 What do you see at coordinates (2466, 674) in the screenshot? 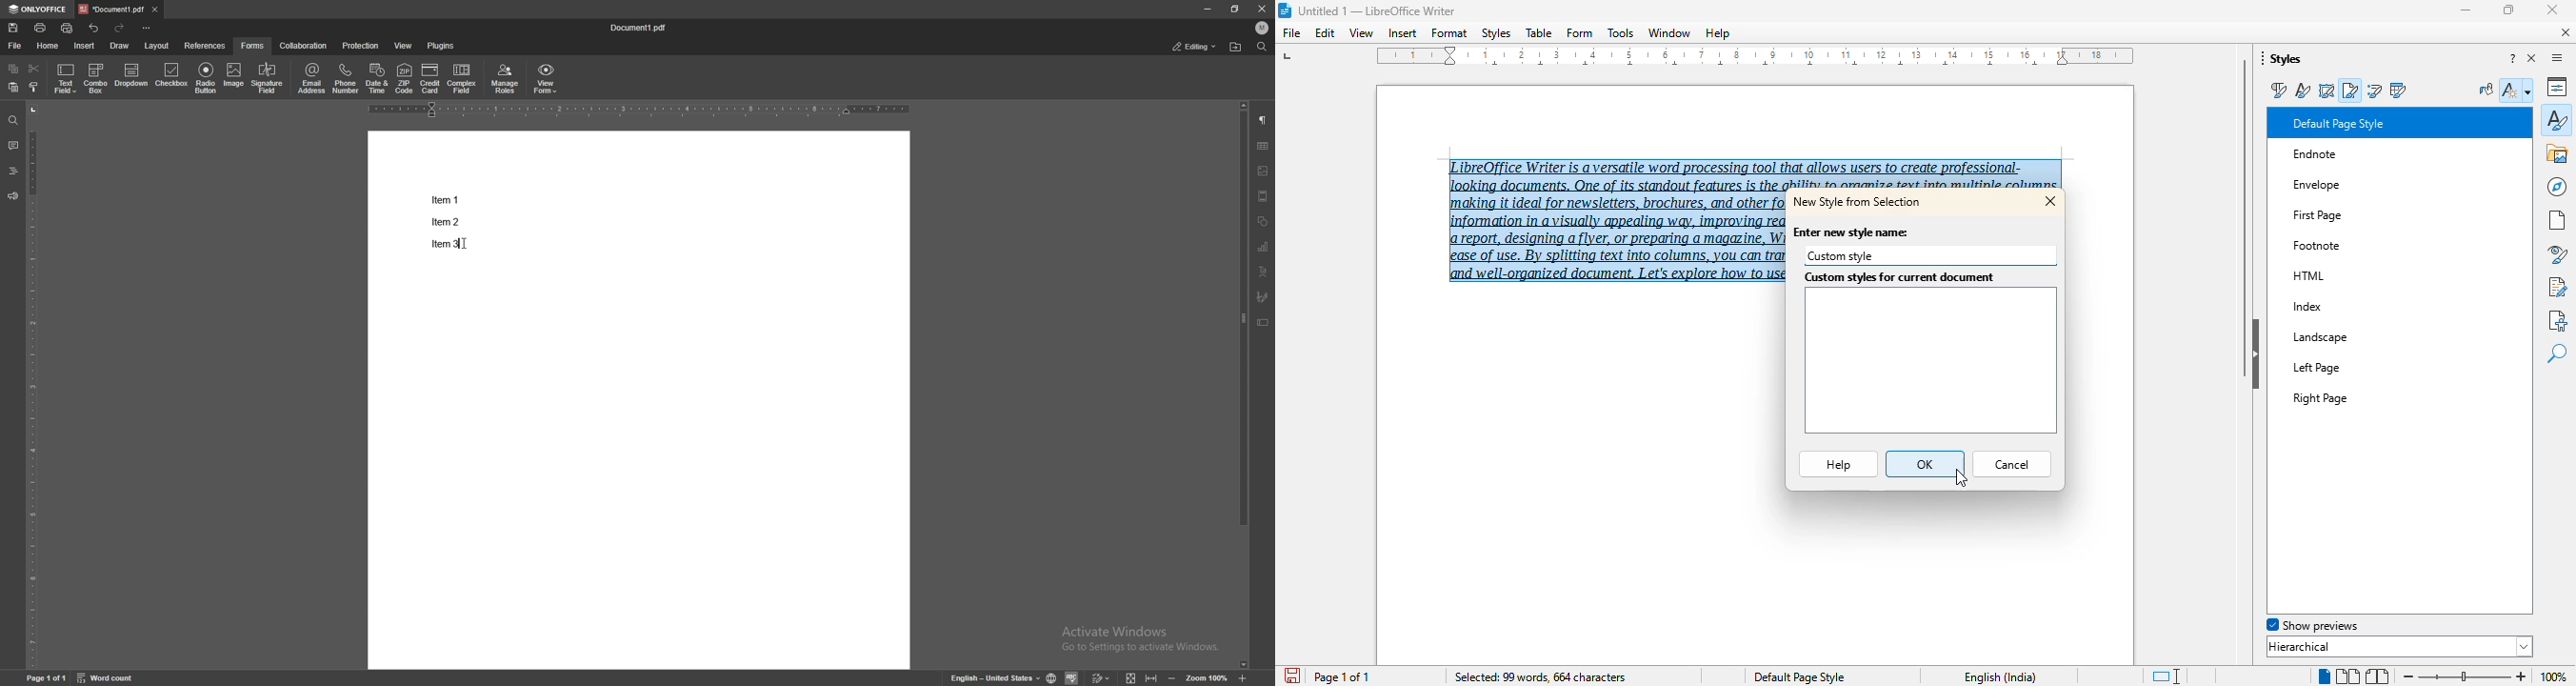
I see `Change zoom level` at bounding box center [2466, 674].